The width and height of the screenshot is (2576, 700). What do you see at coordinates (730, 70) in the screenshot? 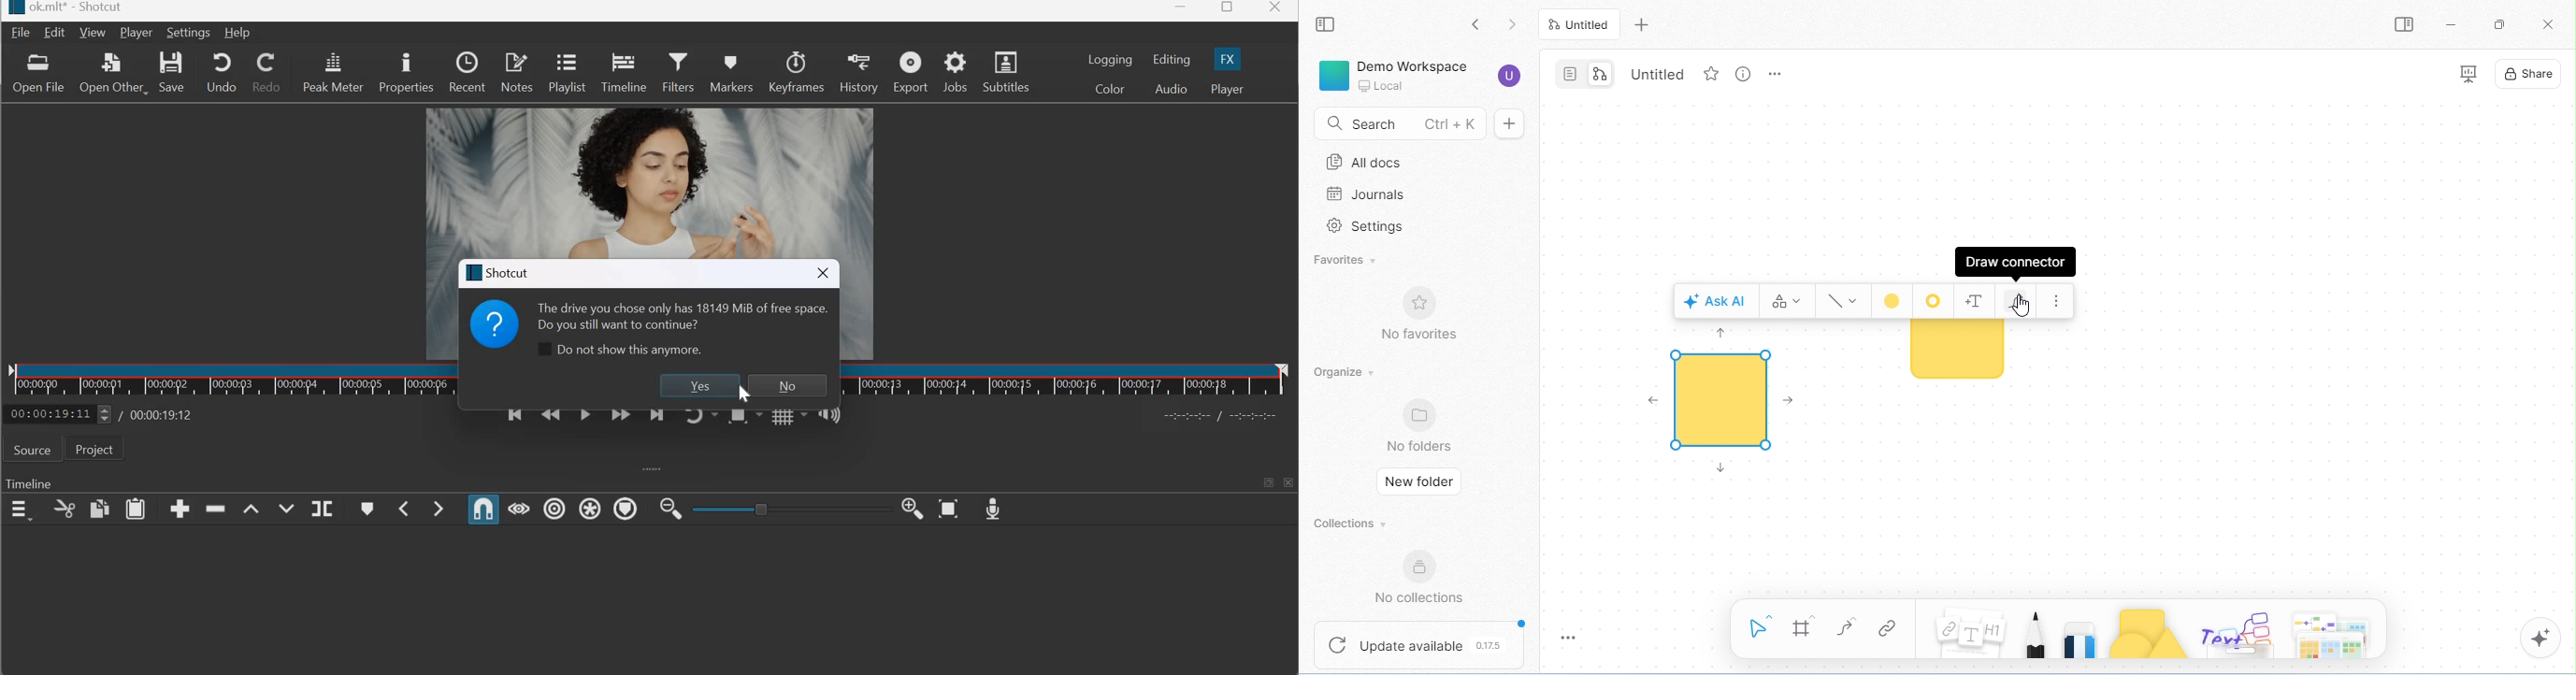
I see `Markers` at bounding box center [730, 70].